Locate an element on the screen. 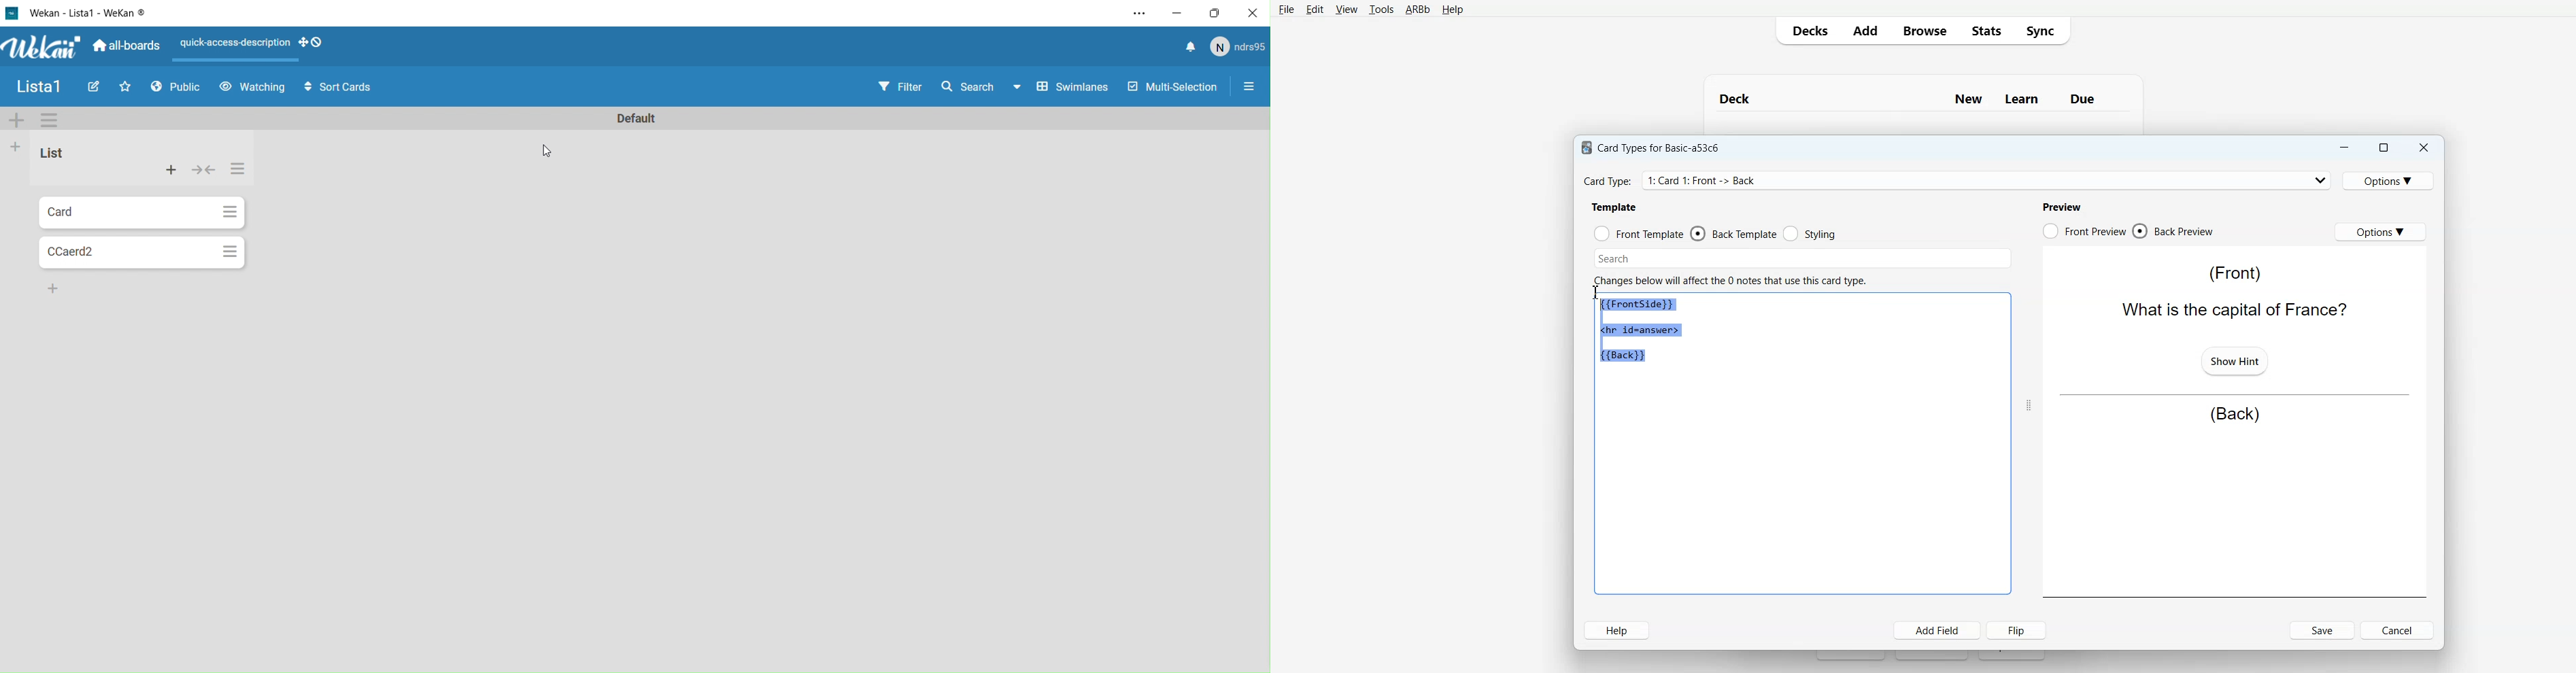 Image resolution: width=2576 pixels, height=700 pixels. Options is located at coordinates (2390, 180).